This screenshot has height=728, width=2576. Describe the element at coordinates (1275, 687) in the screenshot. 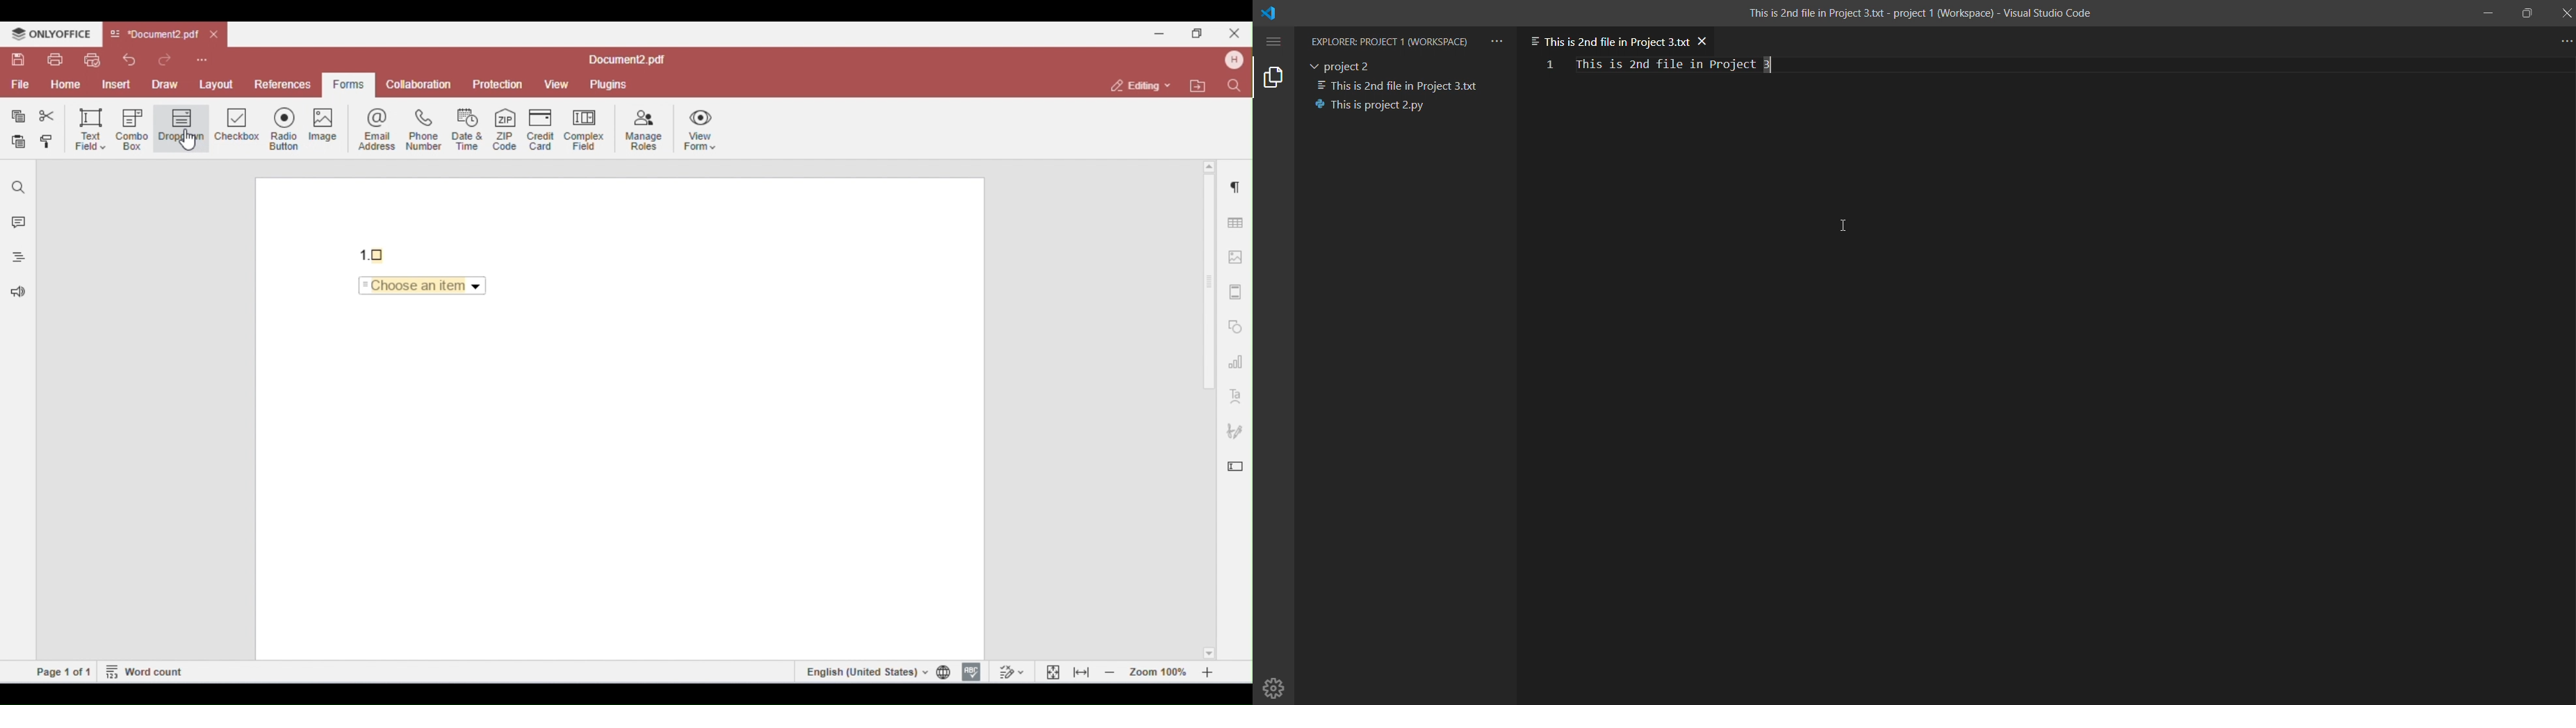

I see `manage` at that location.